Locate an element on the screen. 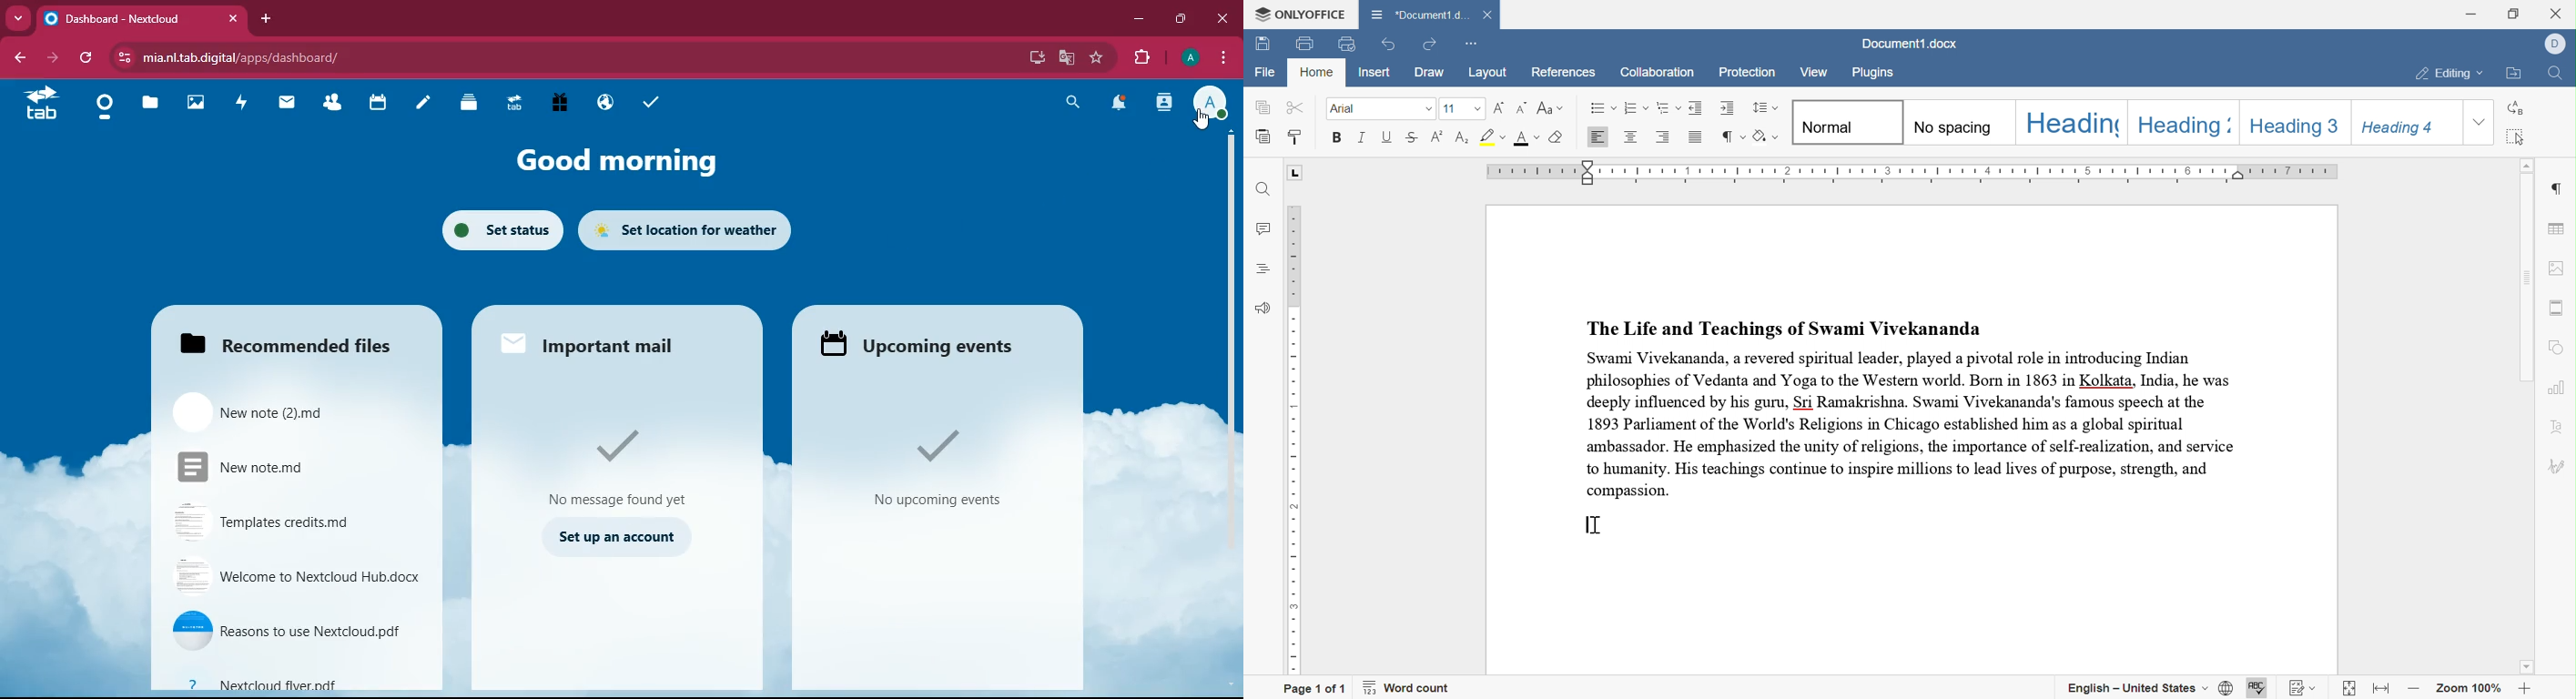 This screenshot has width=2576, height=700. spell checking is located at coordinates (2256, 689).